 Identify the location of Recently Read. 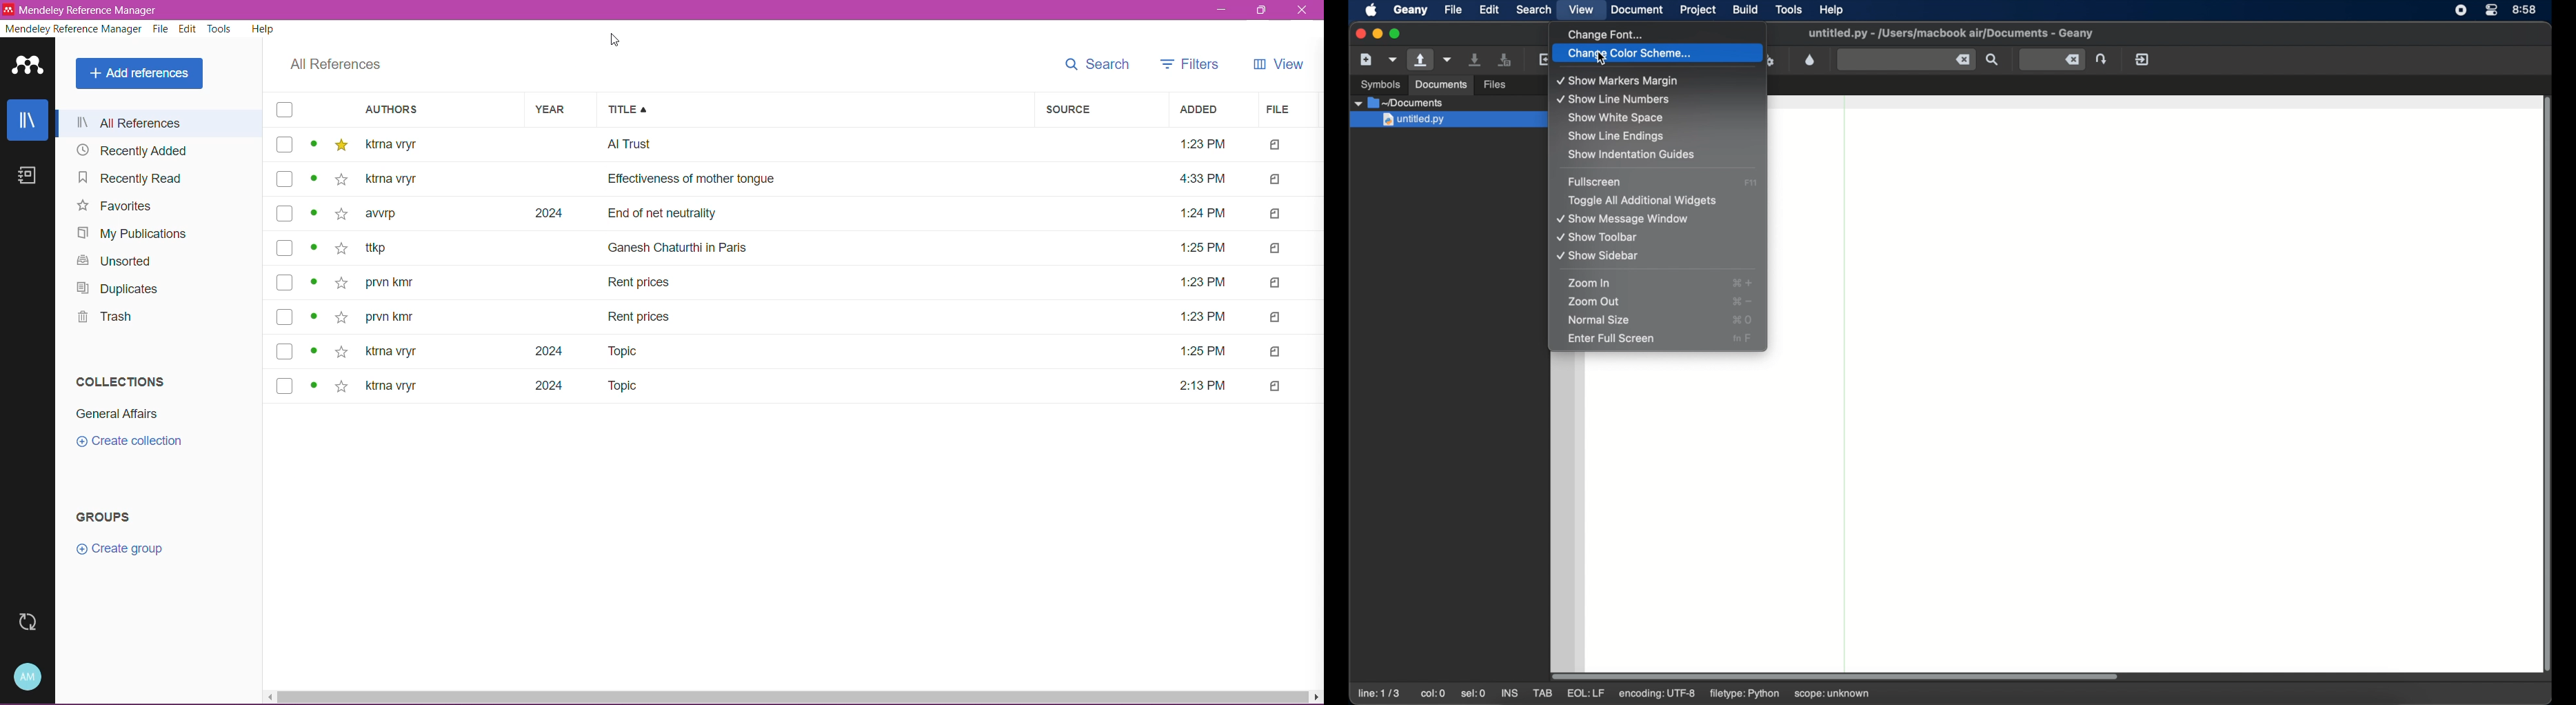
(127, 177).